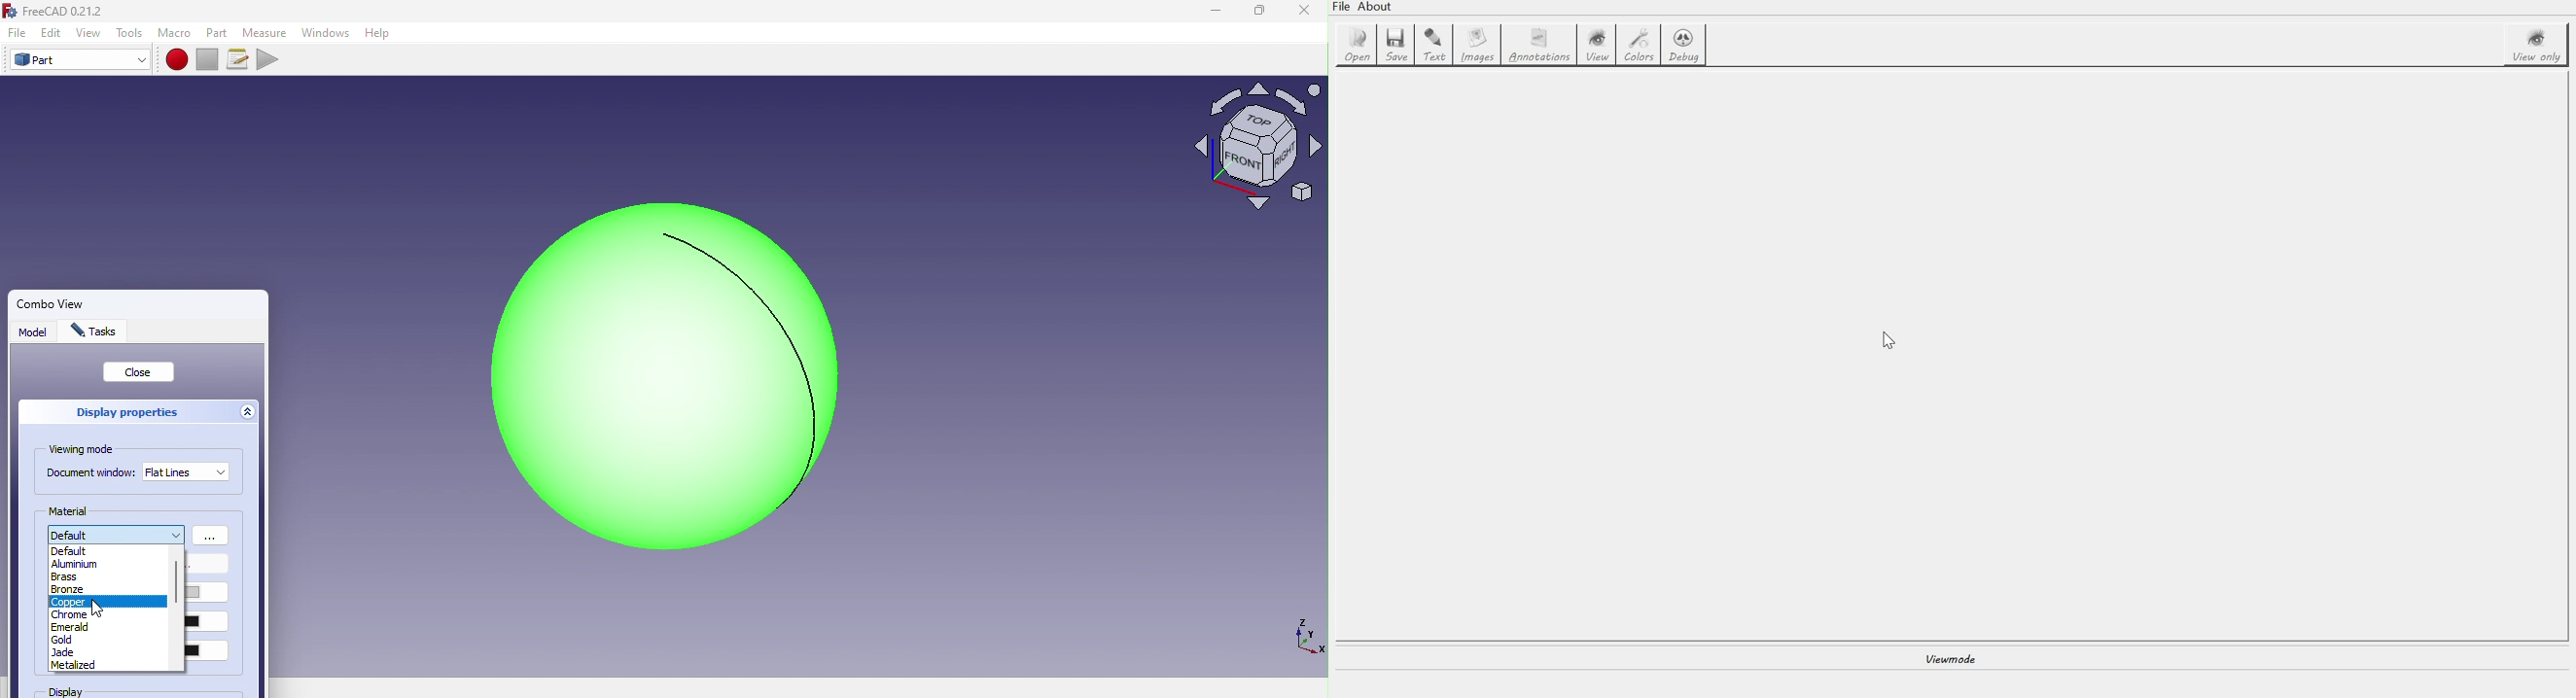 This screenshot has width=2576, height=700. What do you see at coordinates (124, 412) in the screenshot?
I see `Display properties` at bounding box center [124, 412].